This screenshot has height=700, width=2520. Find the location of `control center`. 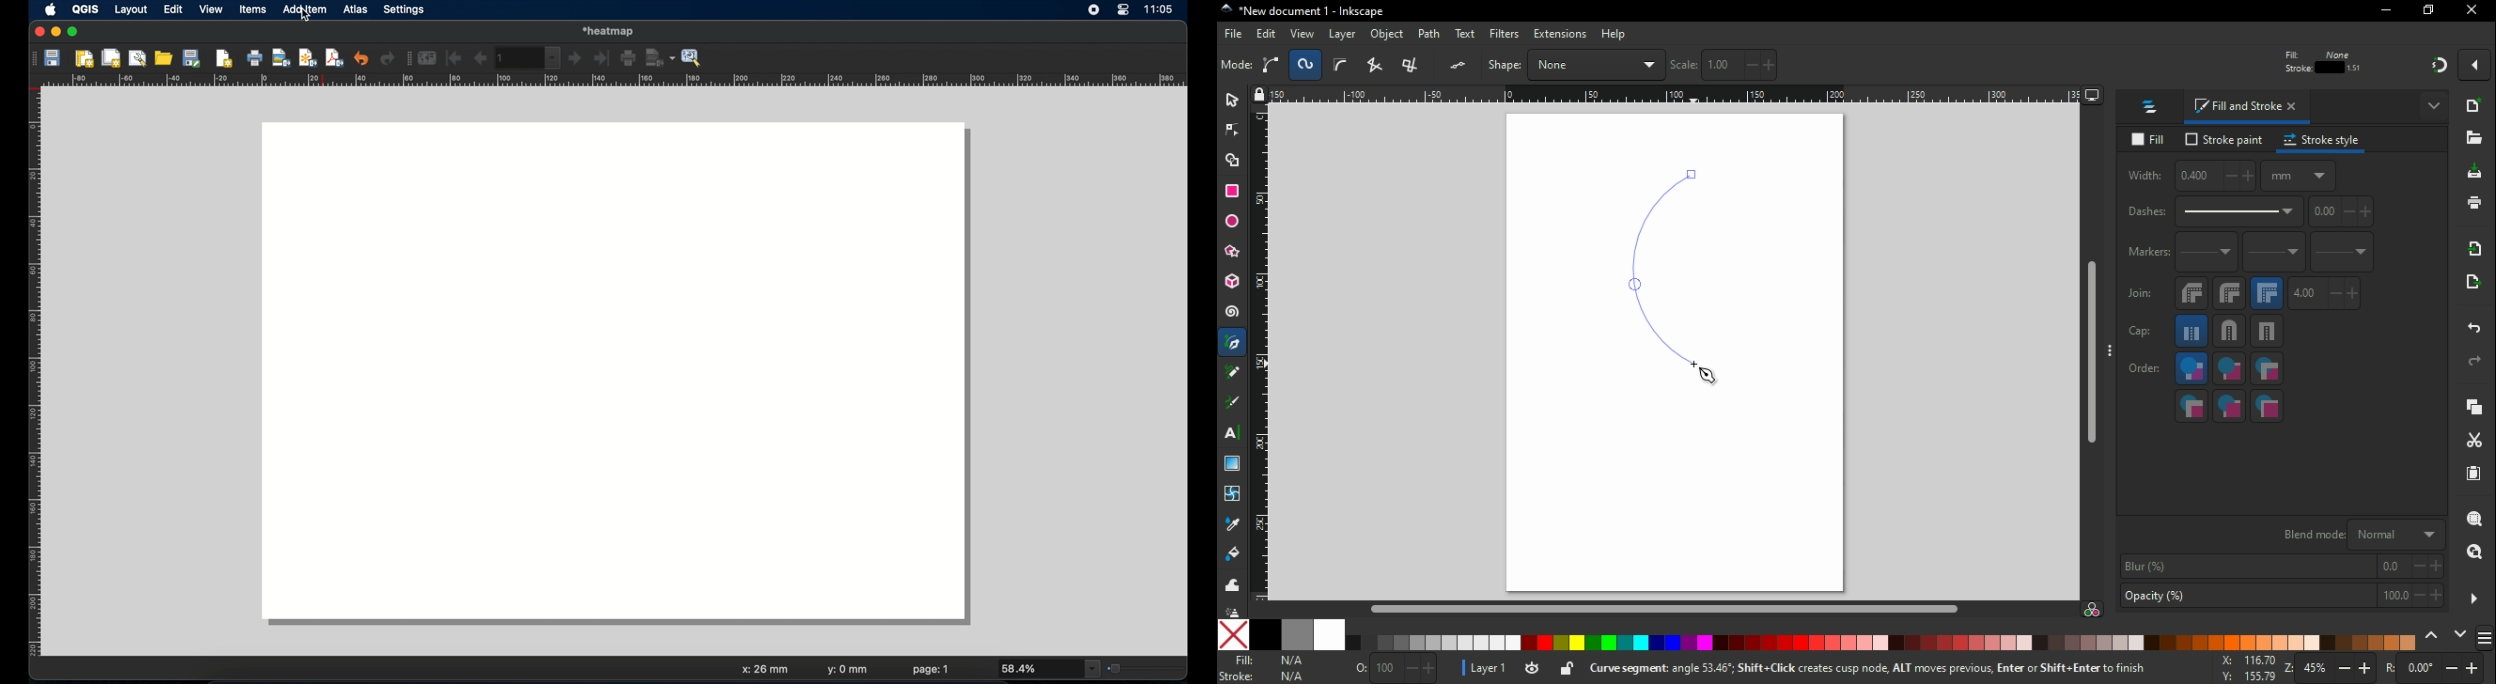

control center is located at coordinates (1123, 11).